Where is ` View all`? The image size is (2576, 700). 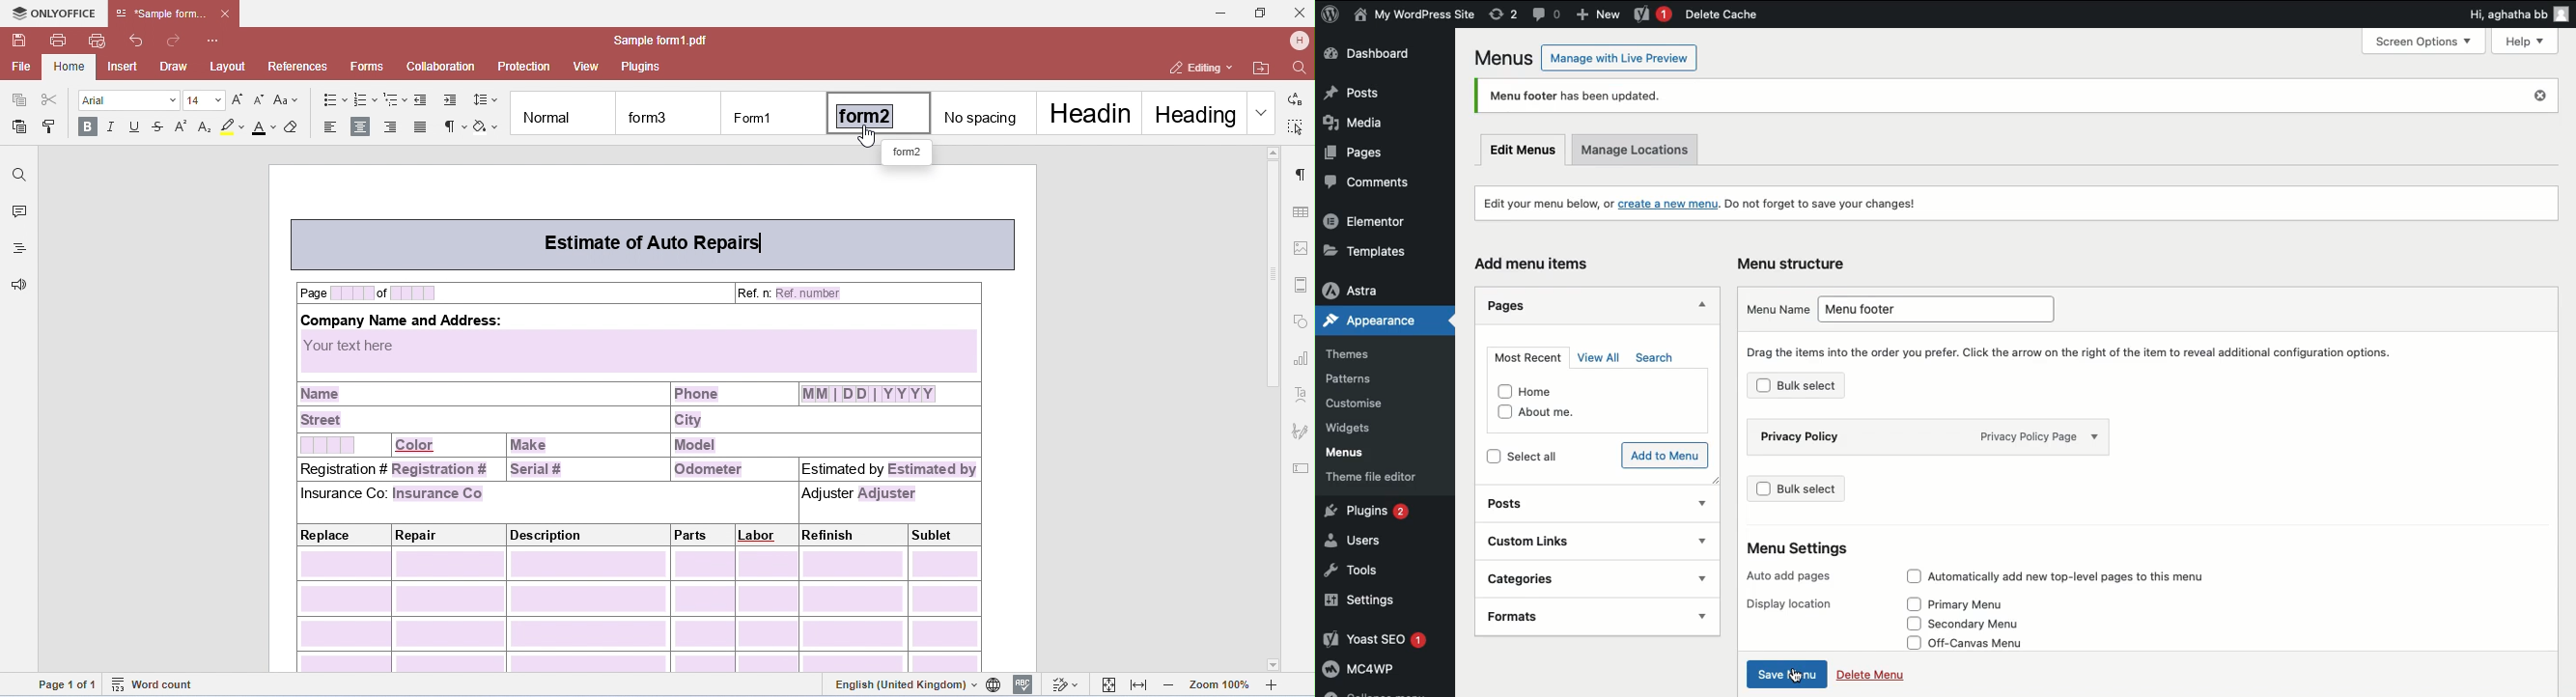  View all is located at coordinates (1600, 359).